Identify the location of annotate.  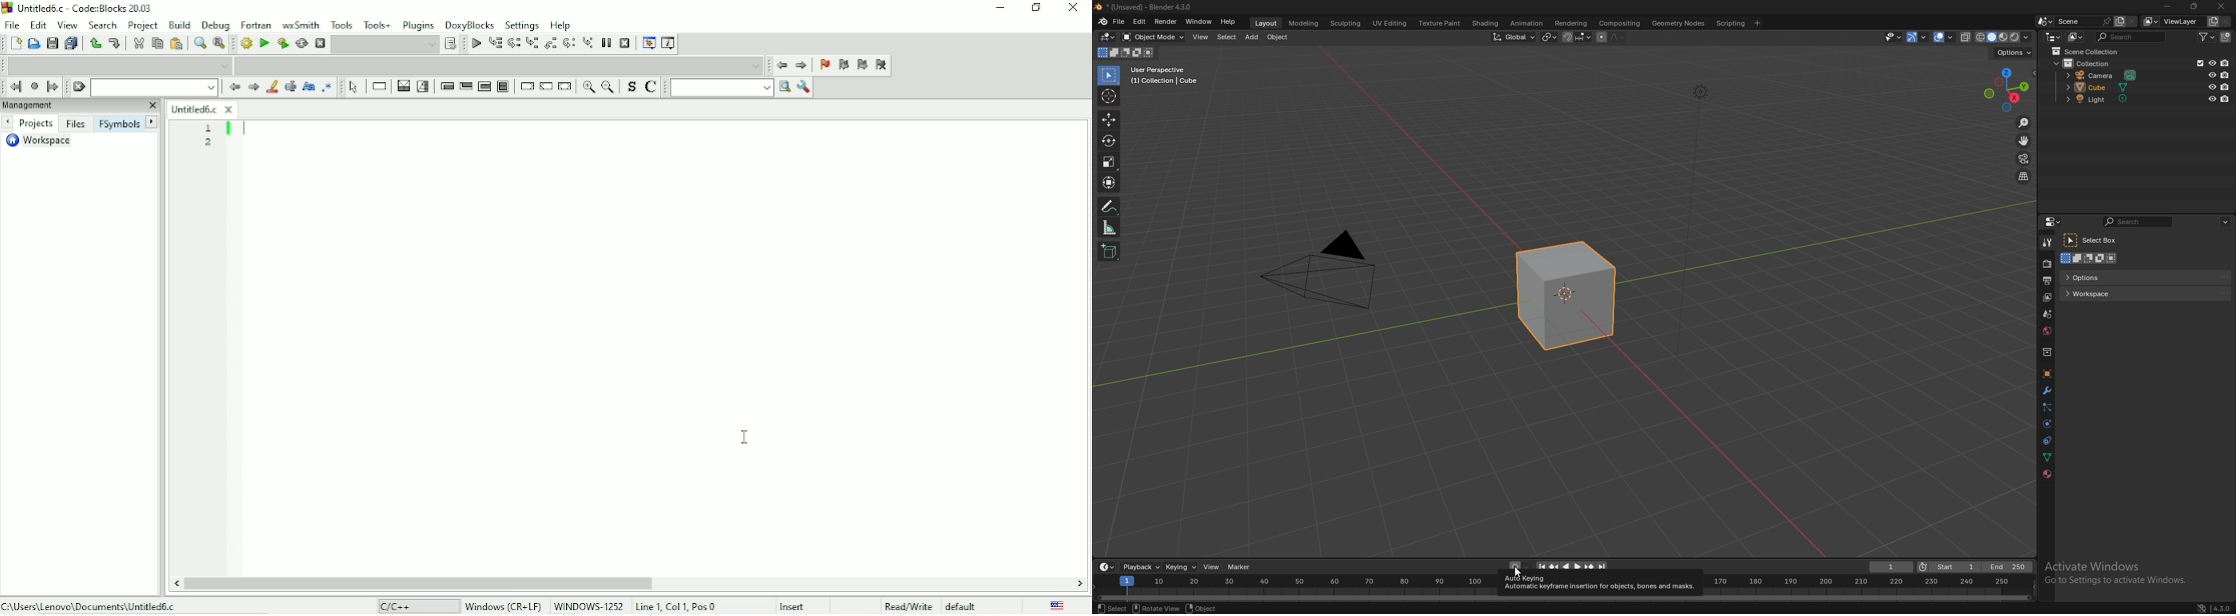
(1110, 206).